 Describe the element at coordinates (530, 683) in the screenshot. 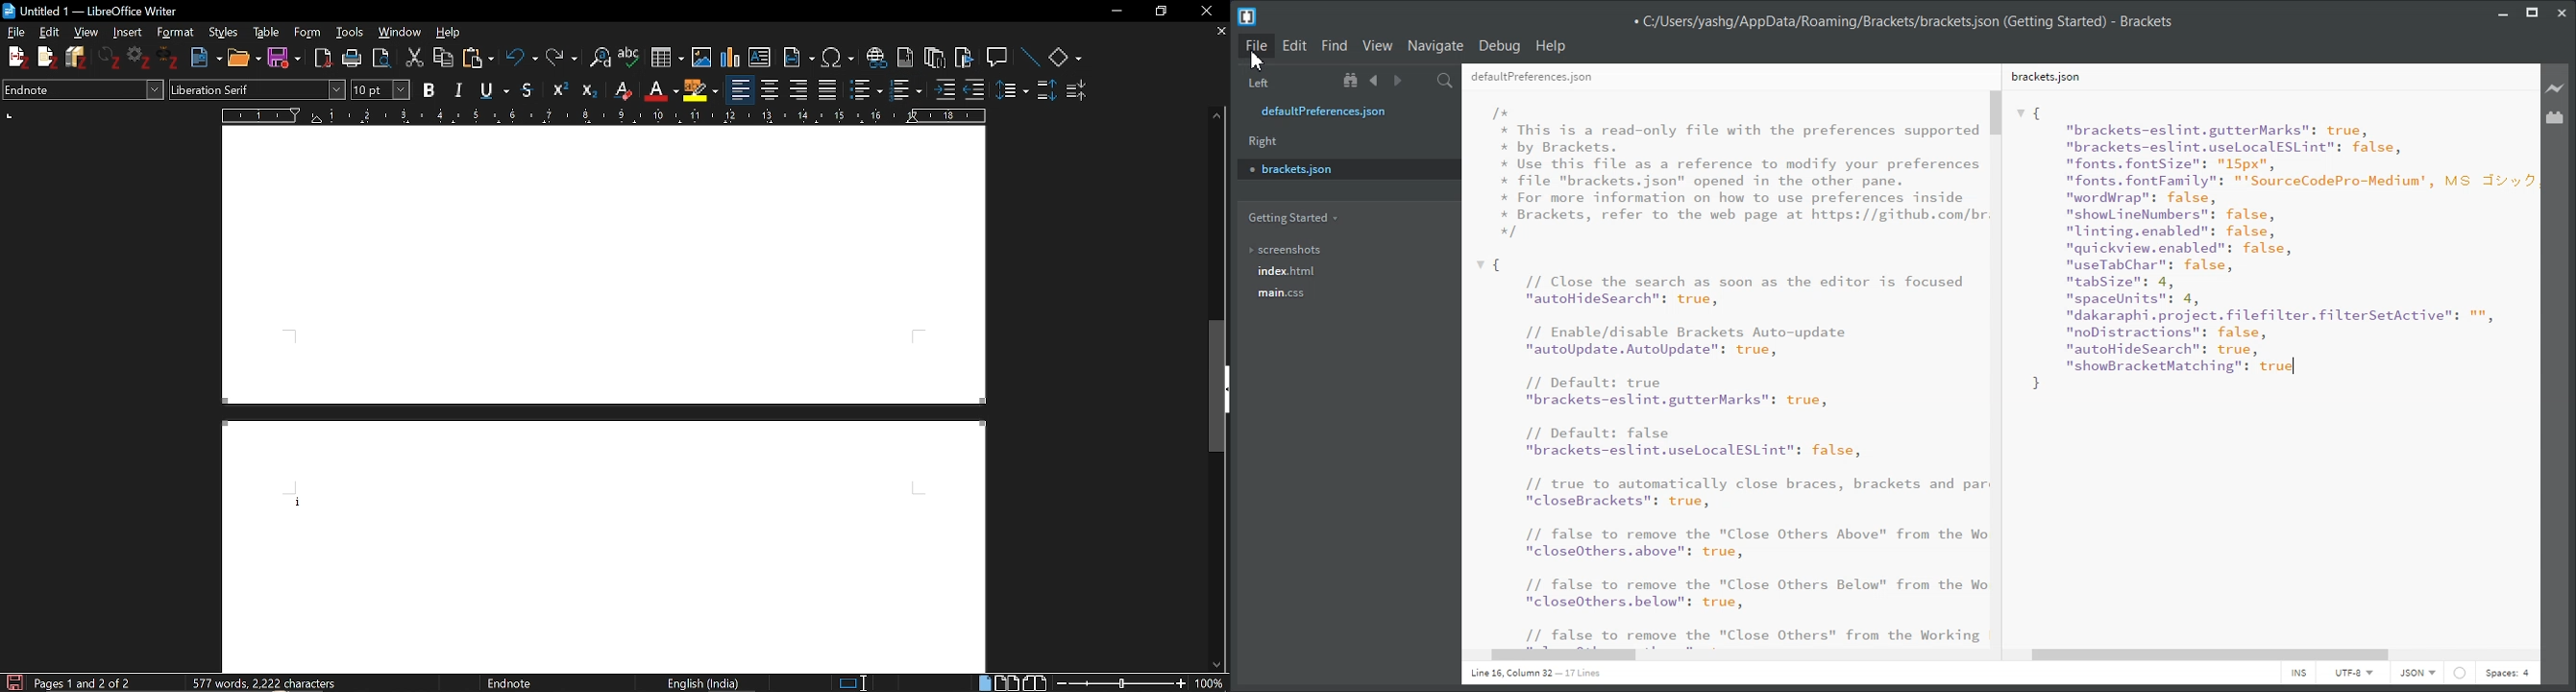

I see `endnote` at that location.